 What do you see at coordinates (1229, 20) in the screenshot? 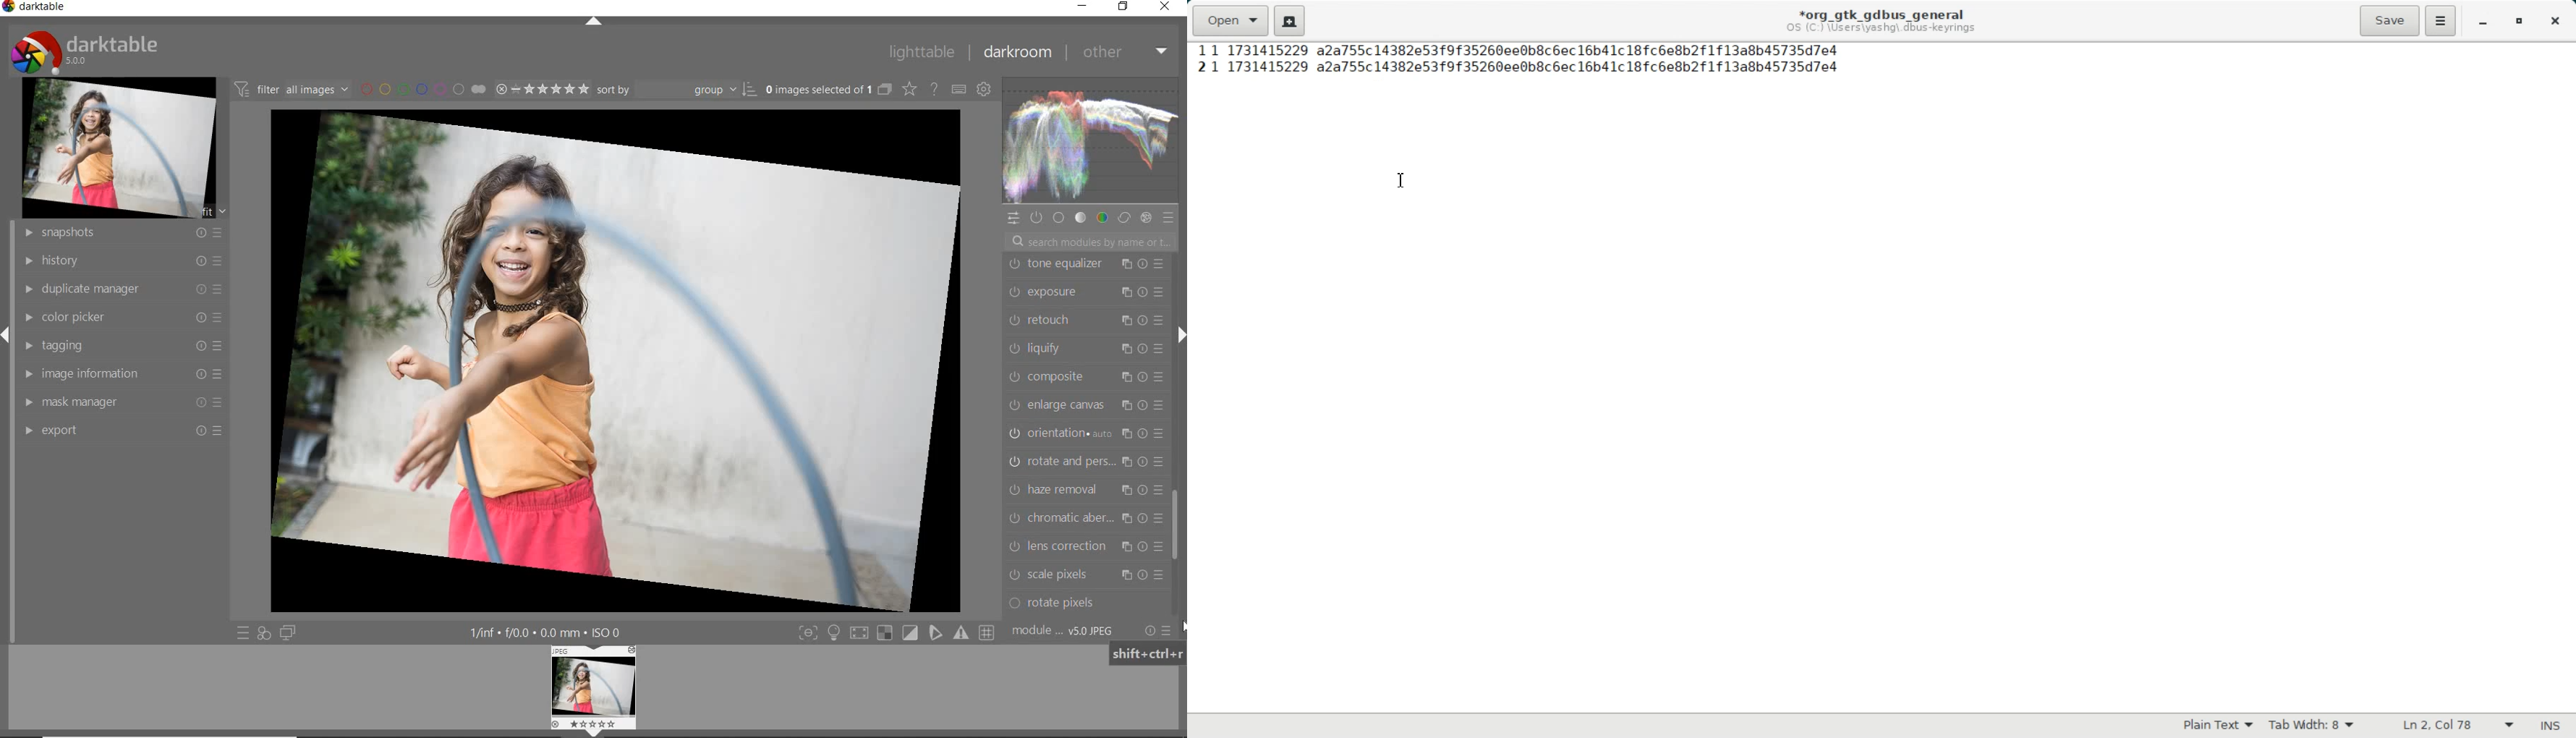
I see `Open a file` at bounding box center [1229, 20].